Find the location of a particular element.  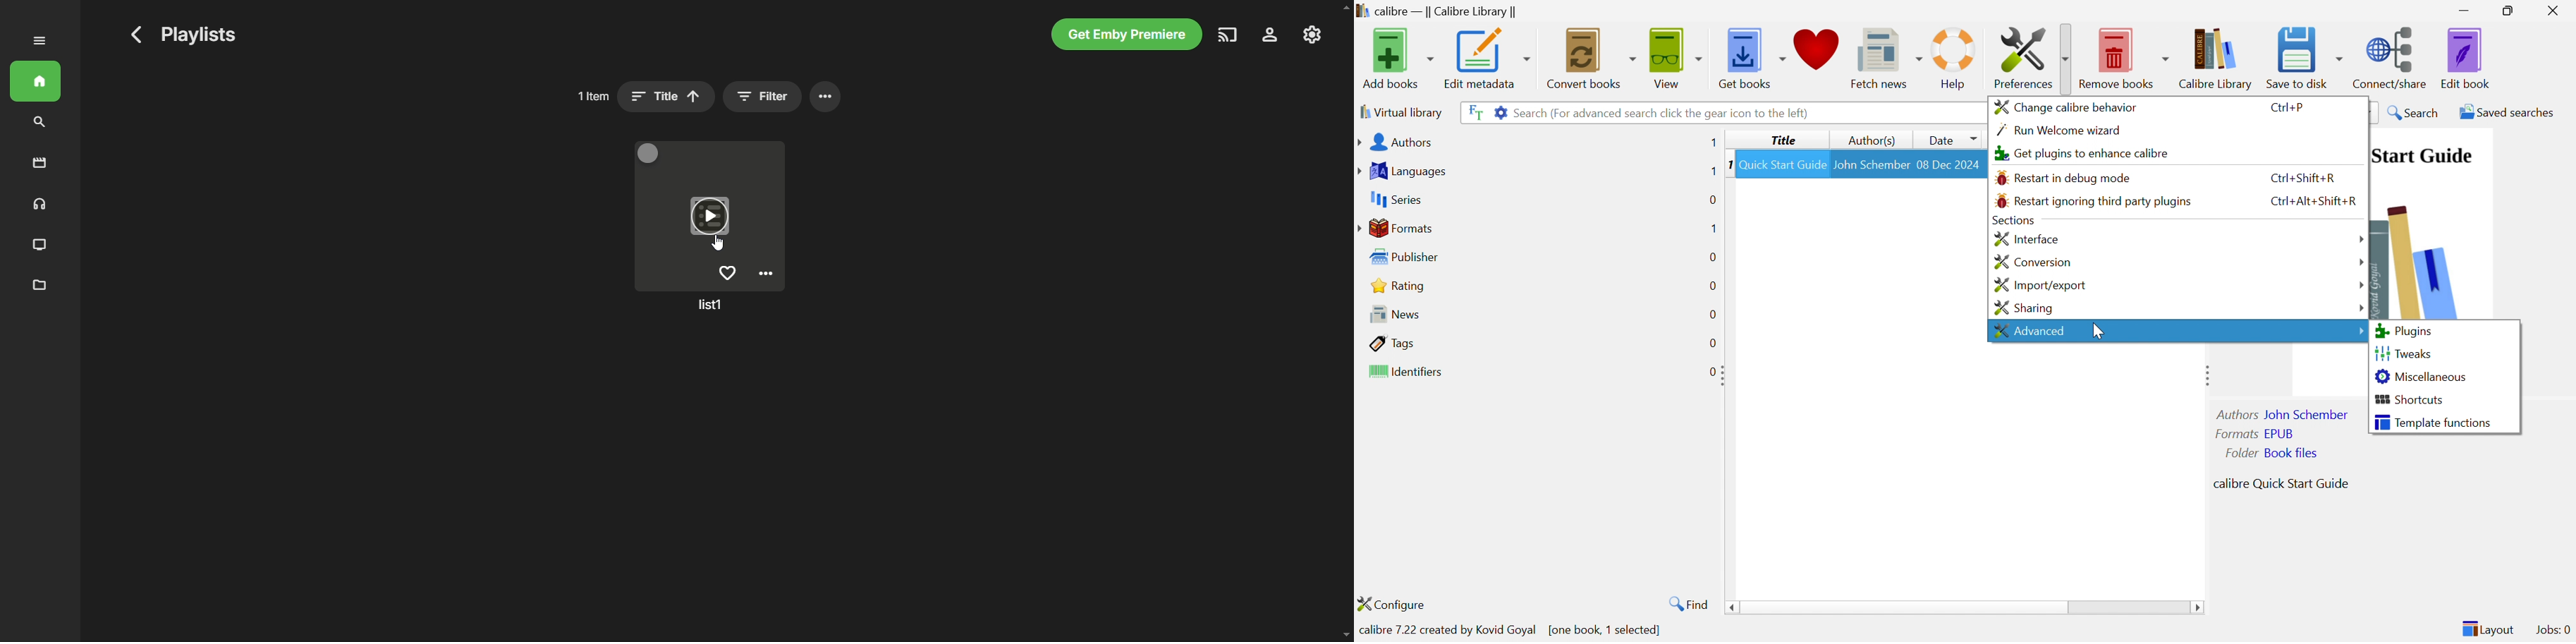

Rating is located at coordinates (1400, 285).